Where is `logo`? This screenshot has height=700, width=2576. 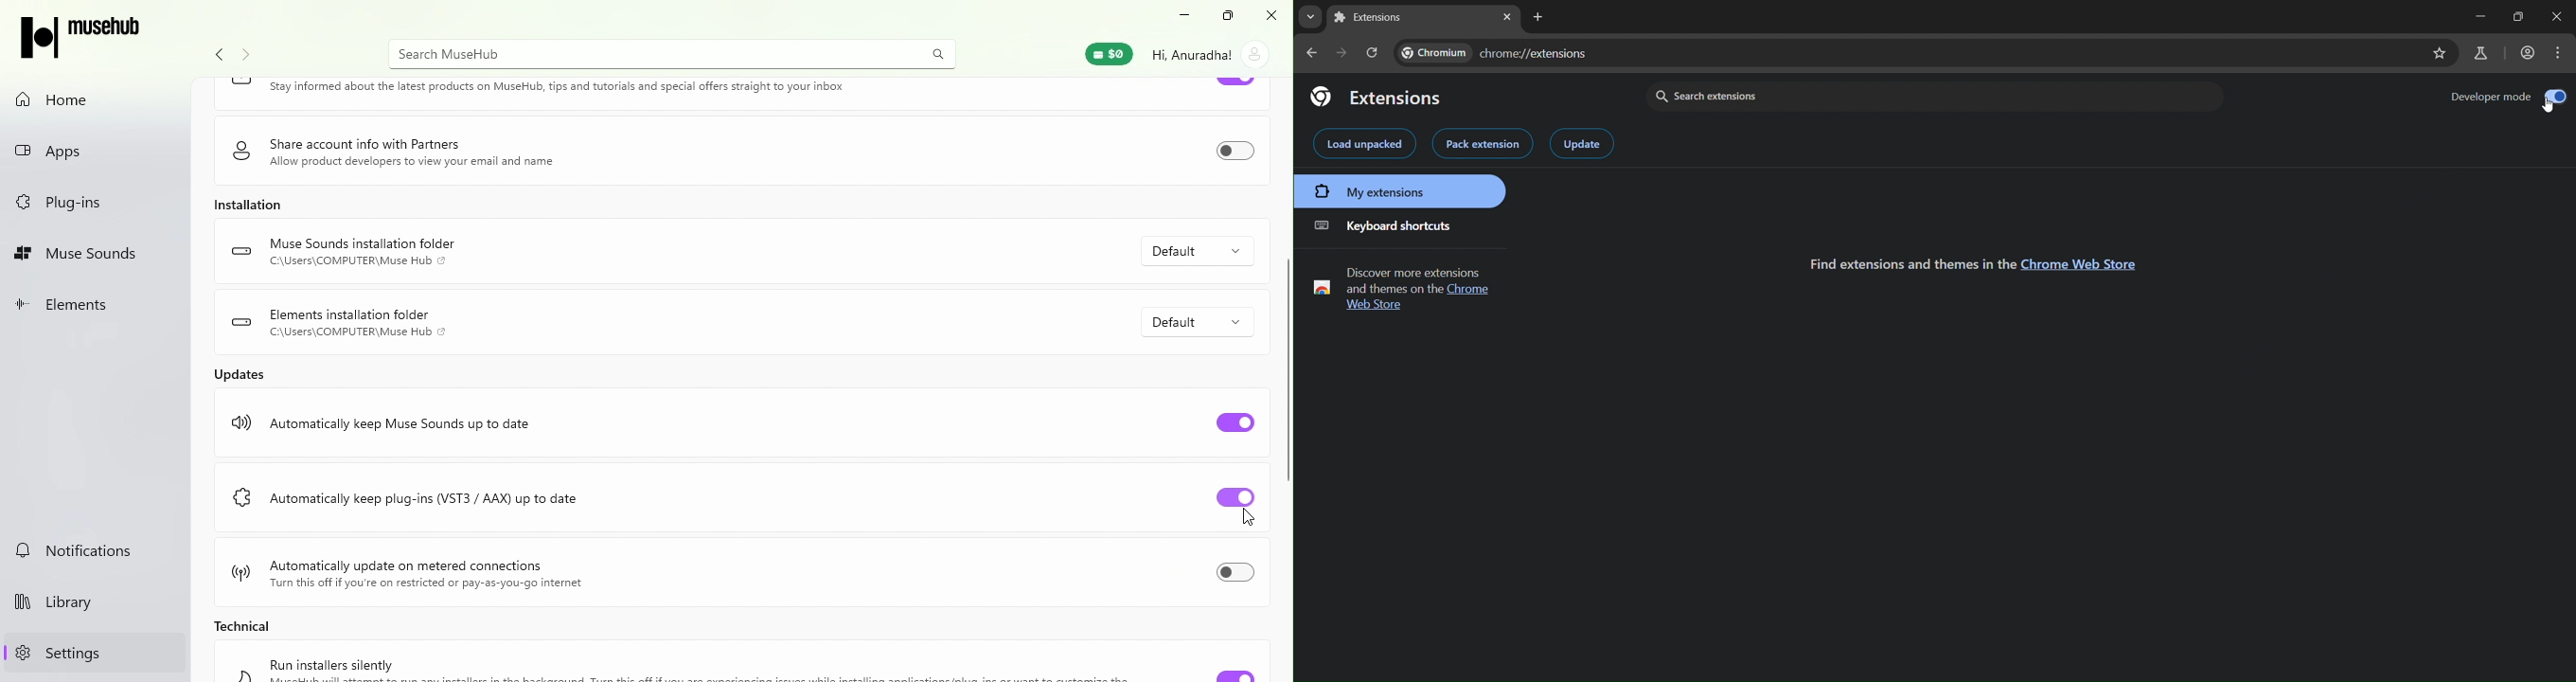 logo is located at coordinates (242, 496).